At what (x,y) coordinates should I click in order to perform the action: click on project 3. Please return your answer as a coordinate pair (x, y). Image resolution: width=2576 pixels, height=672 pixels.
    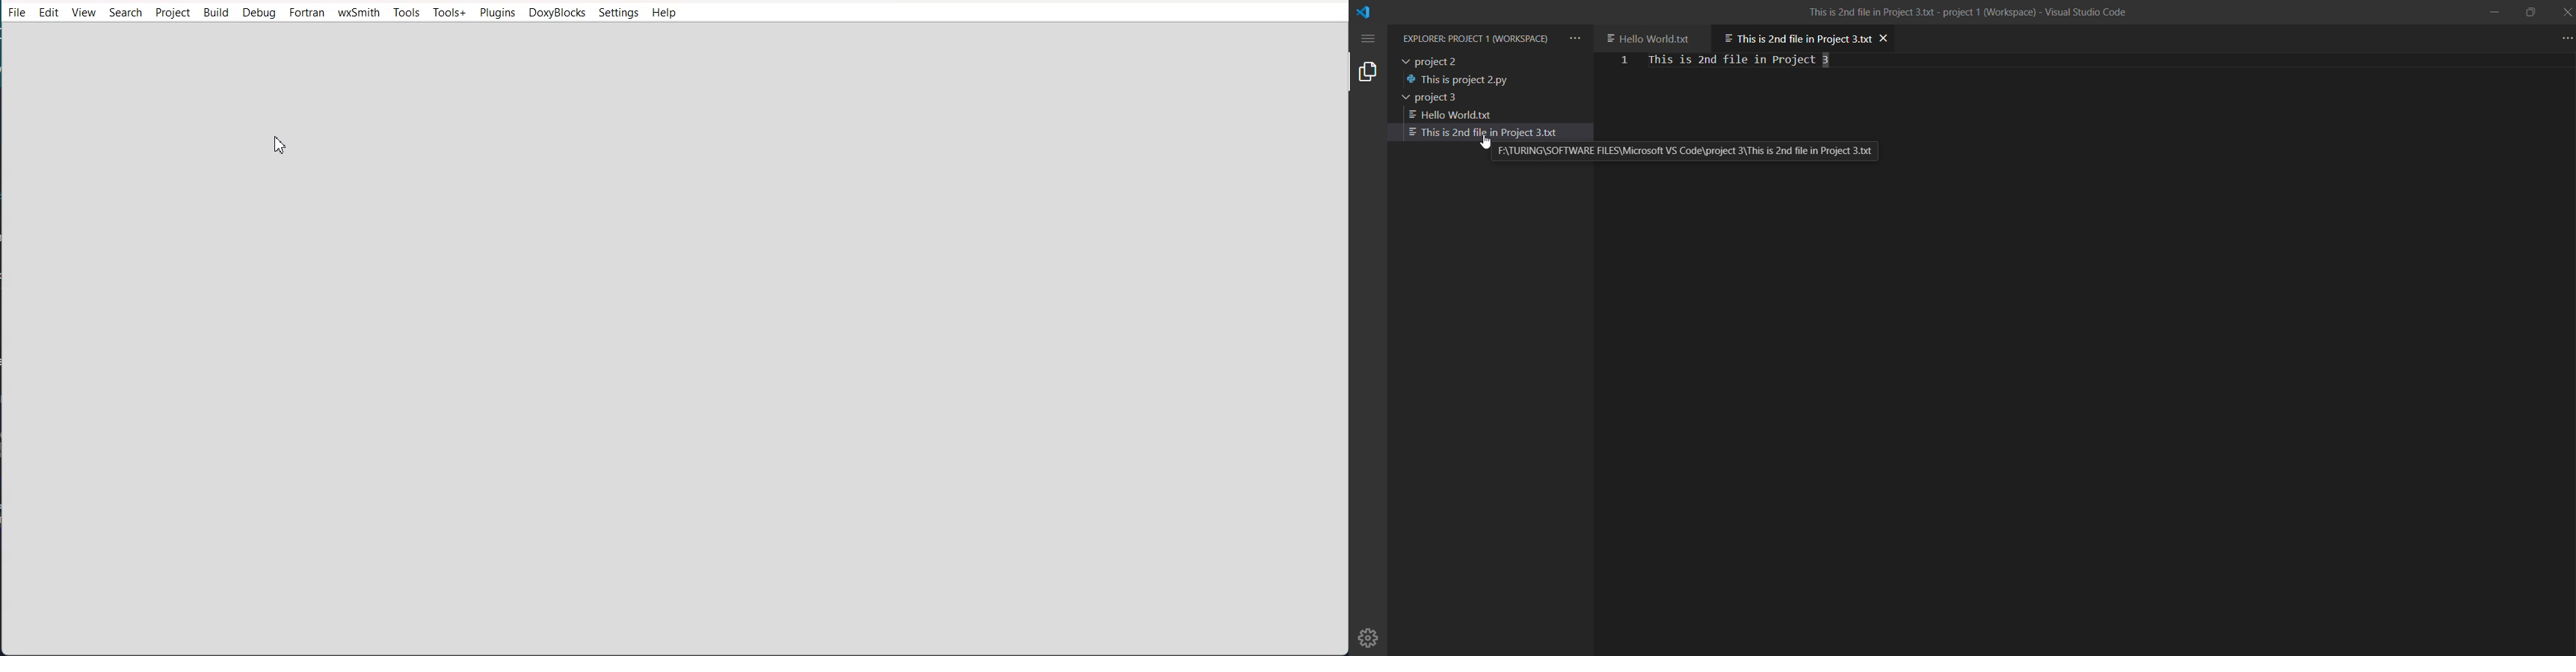
    Looking at the image, I should click on (1450, 98).